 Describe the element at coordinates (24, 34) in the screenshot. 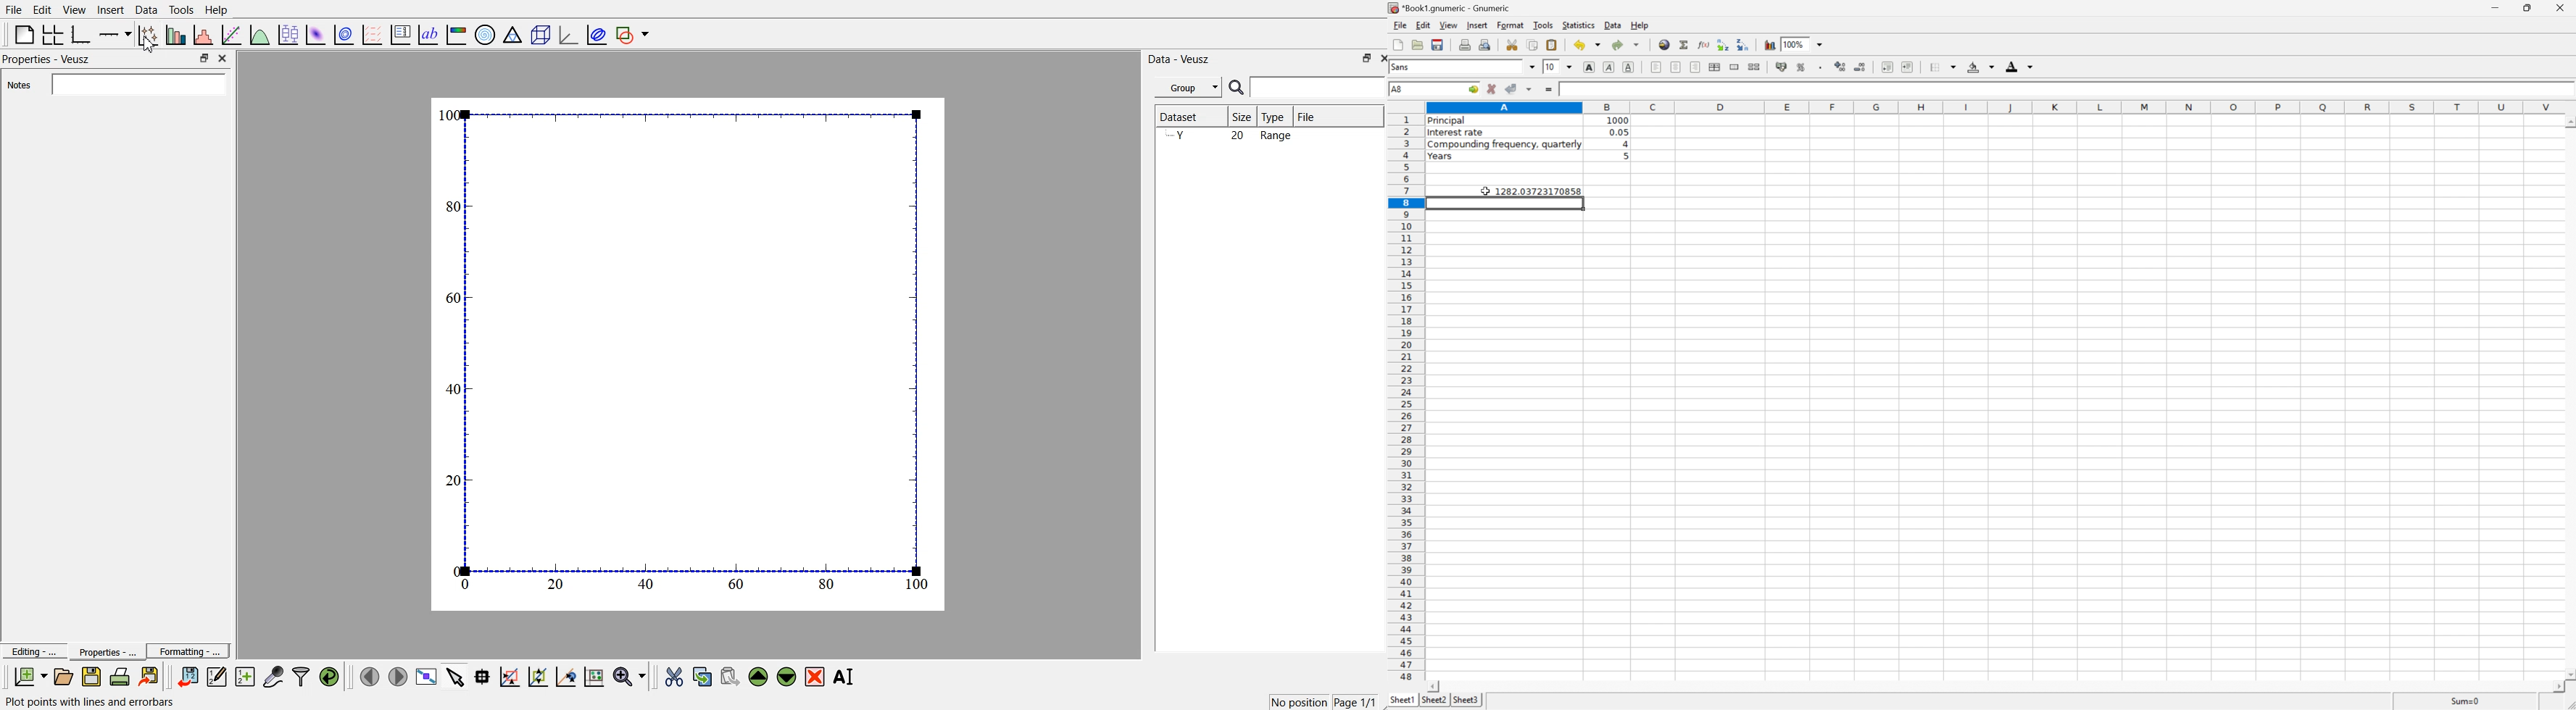

I see `blank page` at that location.